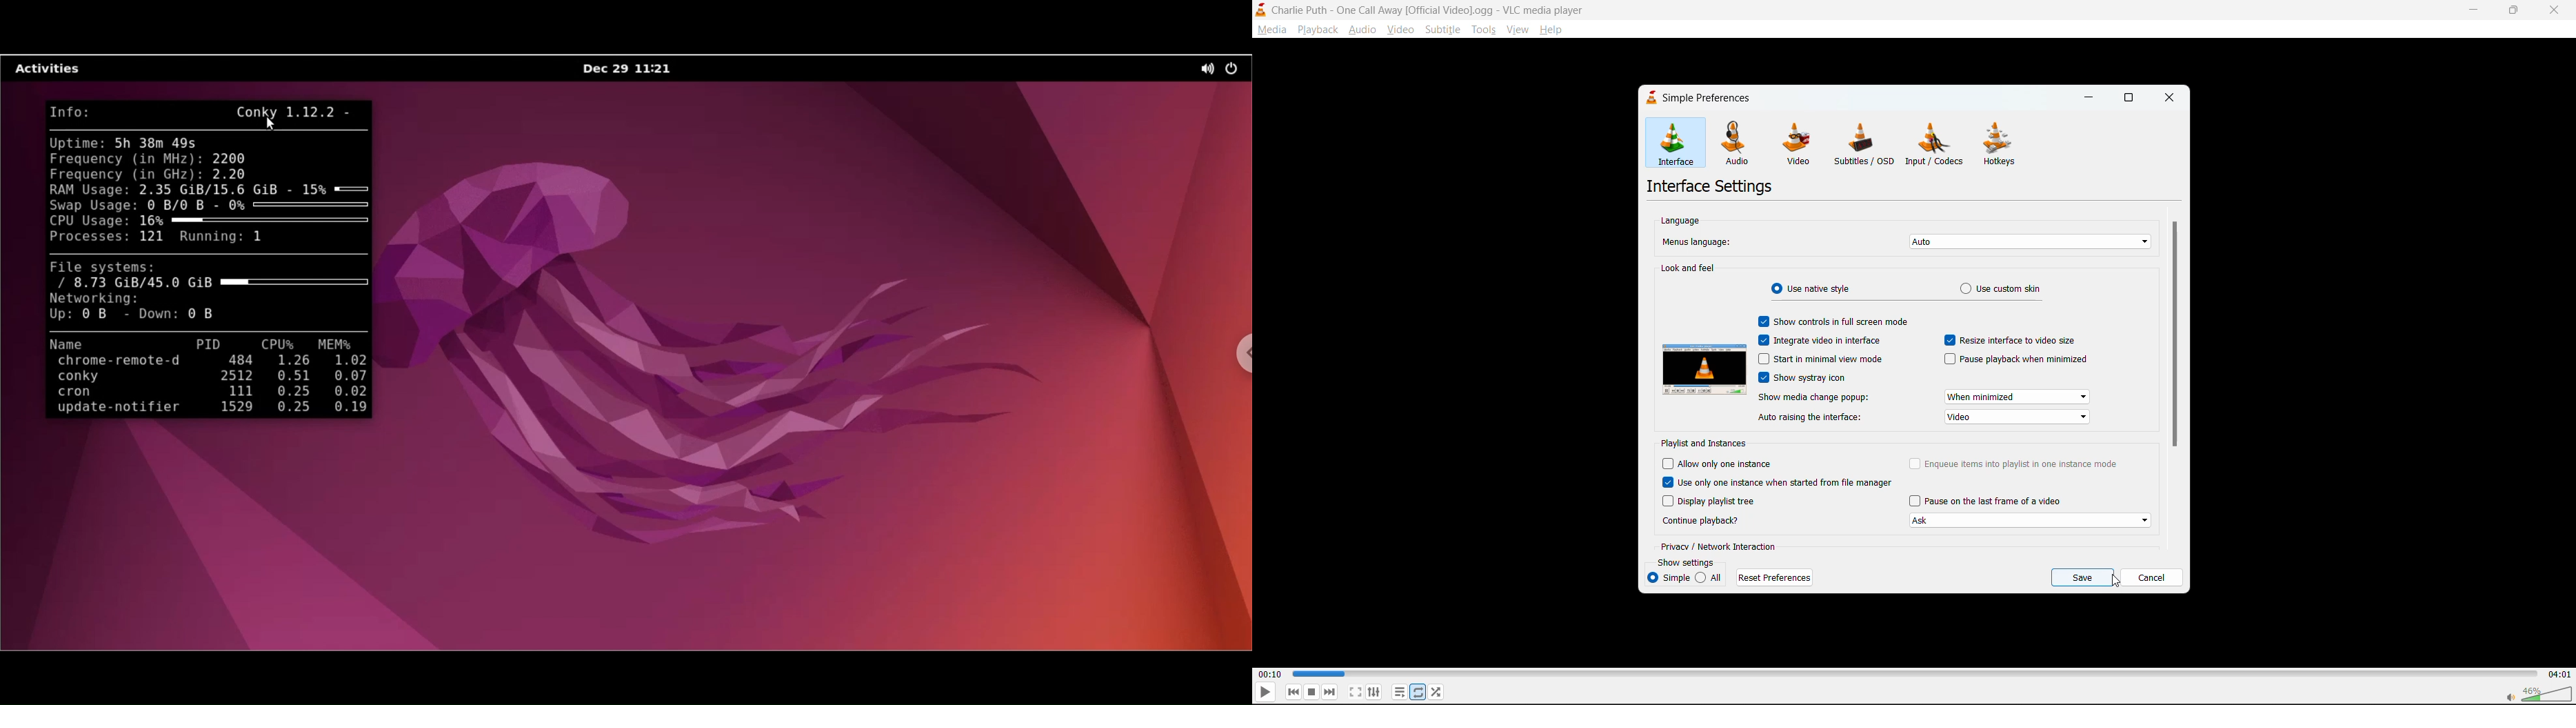 This screenshot has height=728, width=2576. I want to click on view, so click(1518, 31).